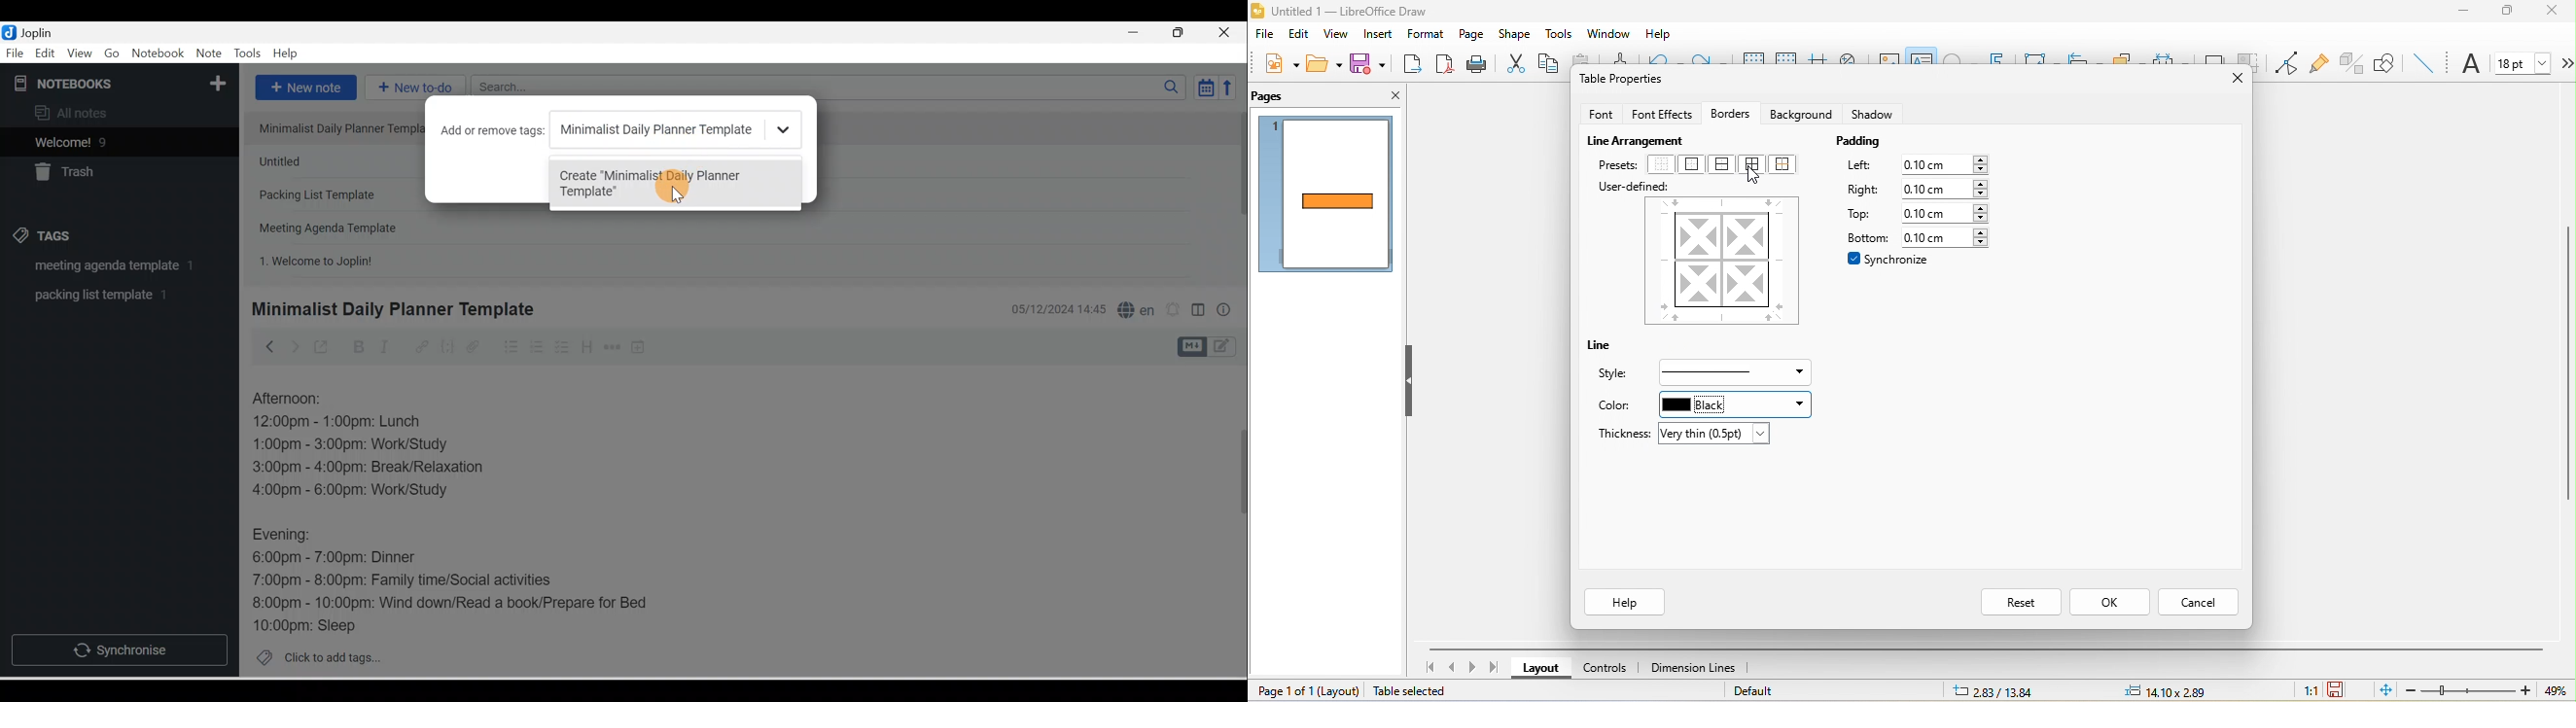 The height and width of the screenshot is (728, 2576). I want to click on insert, so click(1377, 36).